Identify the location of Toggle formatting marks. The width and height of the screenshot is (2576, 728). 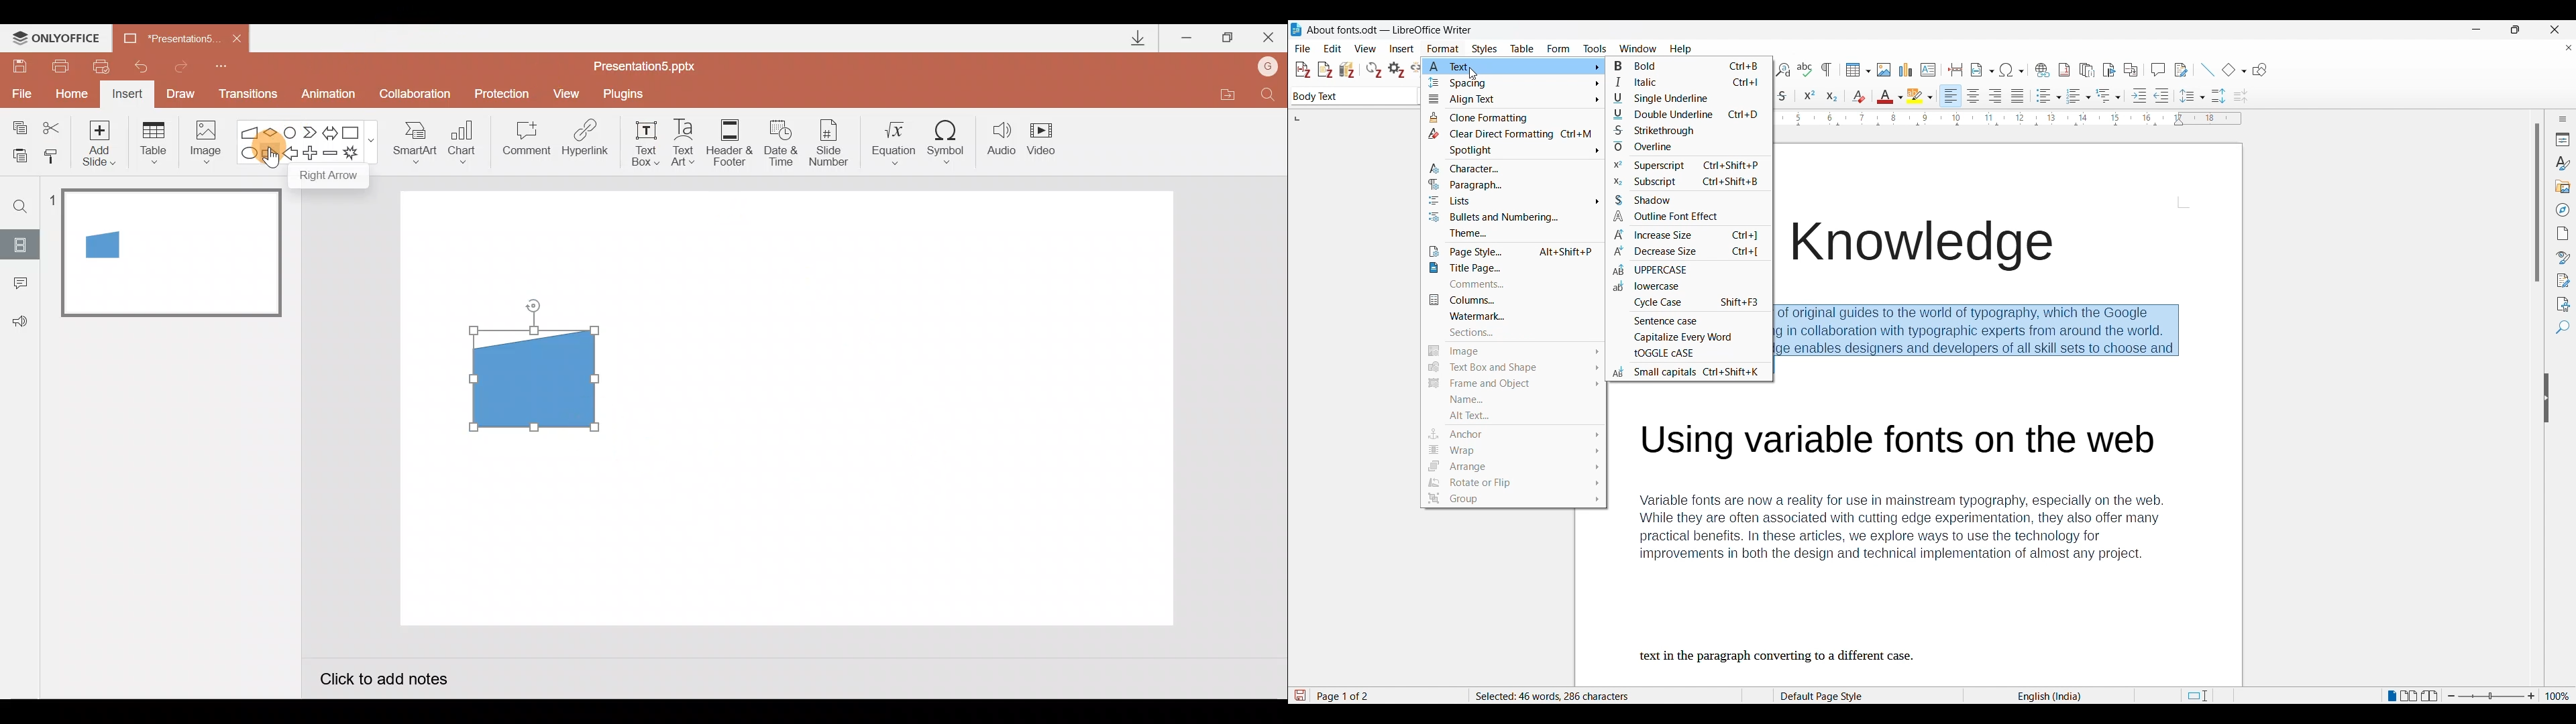
(1826, 70).